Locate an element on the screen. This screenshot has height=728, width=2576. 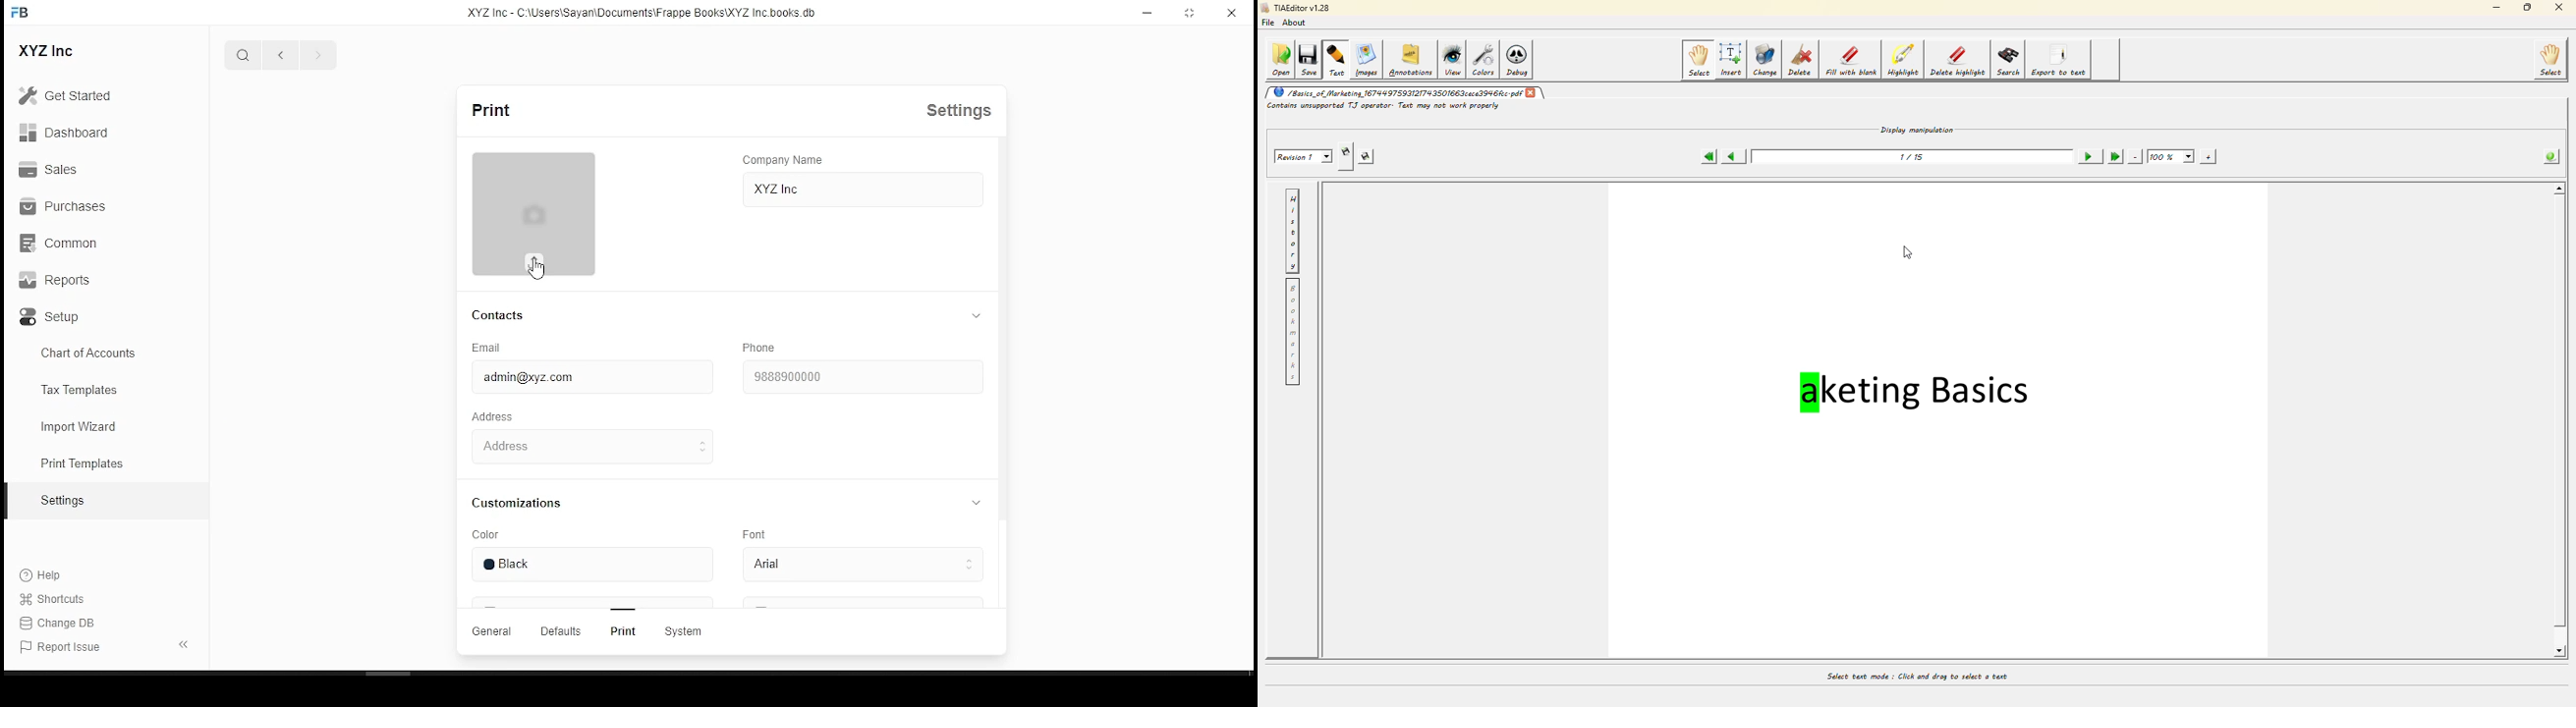
icon is located at coordinates (27, 17).